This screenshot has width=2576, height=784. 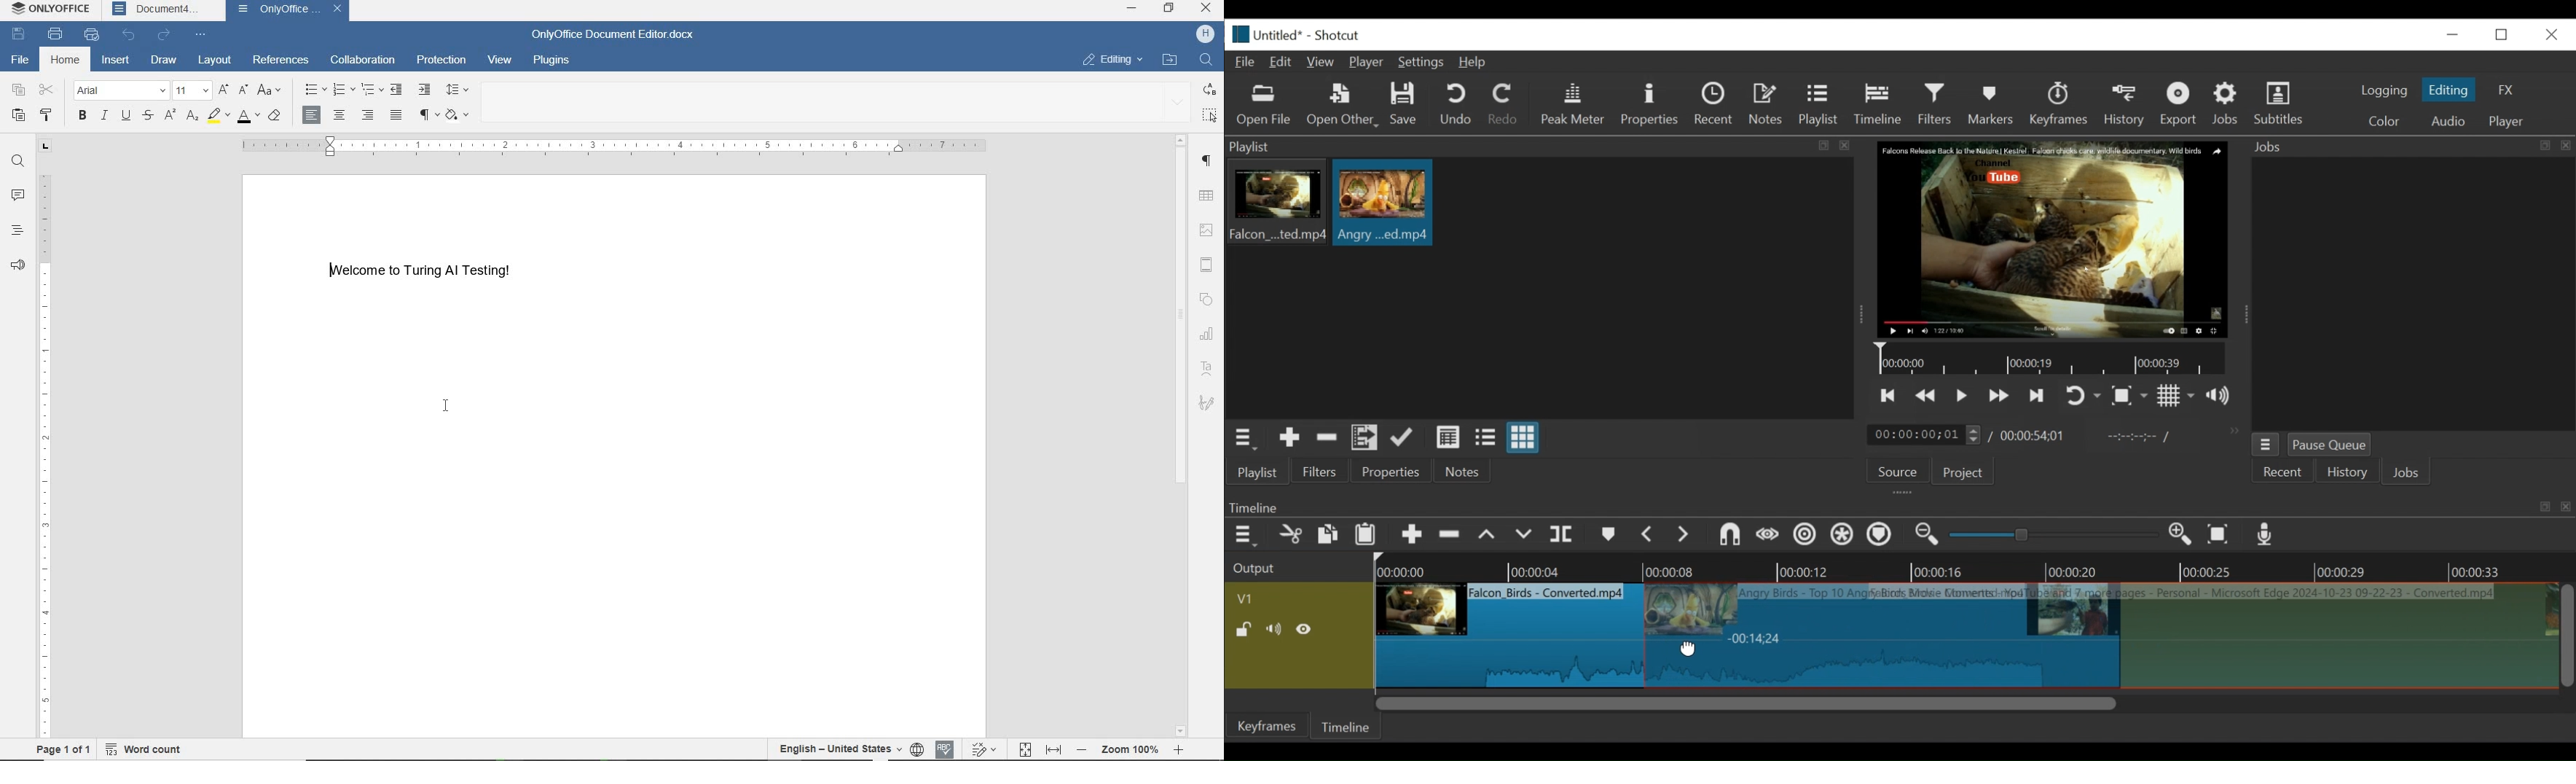 I want to click on Ripple all tracks, so click(x=1841, y=536).